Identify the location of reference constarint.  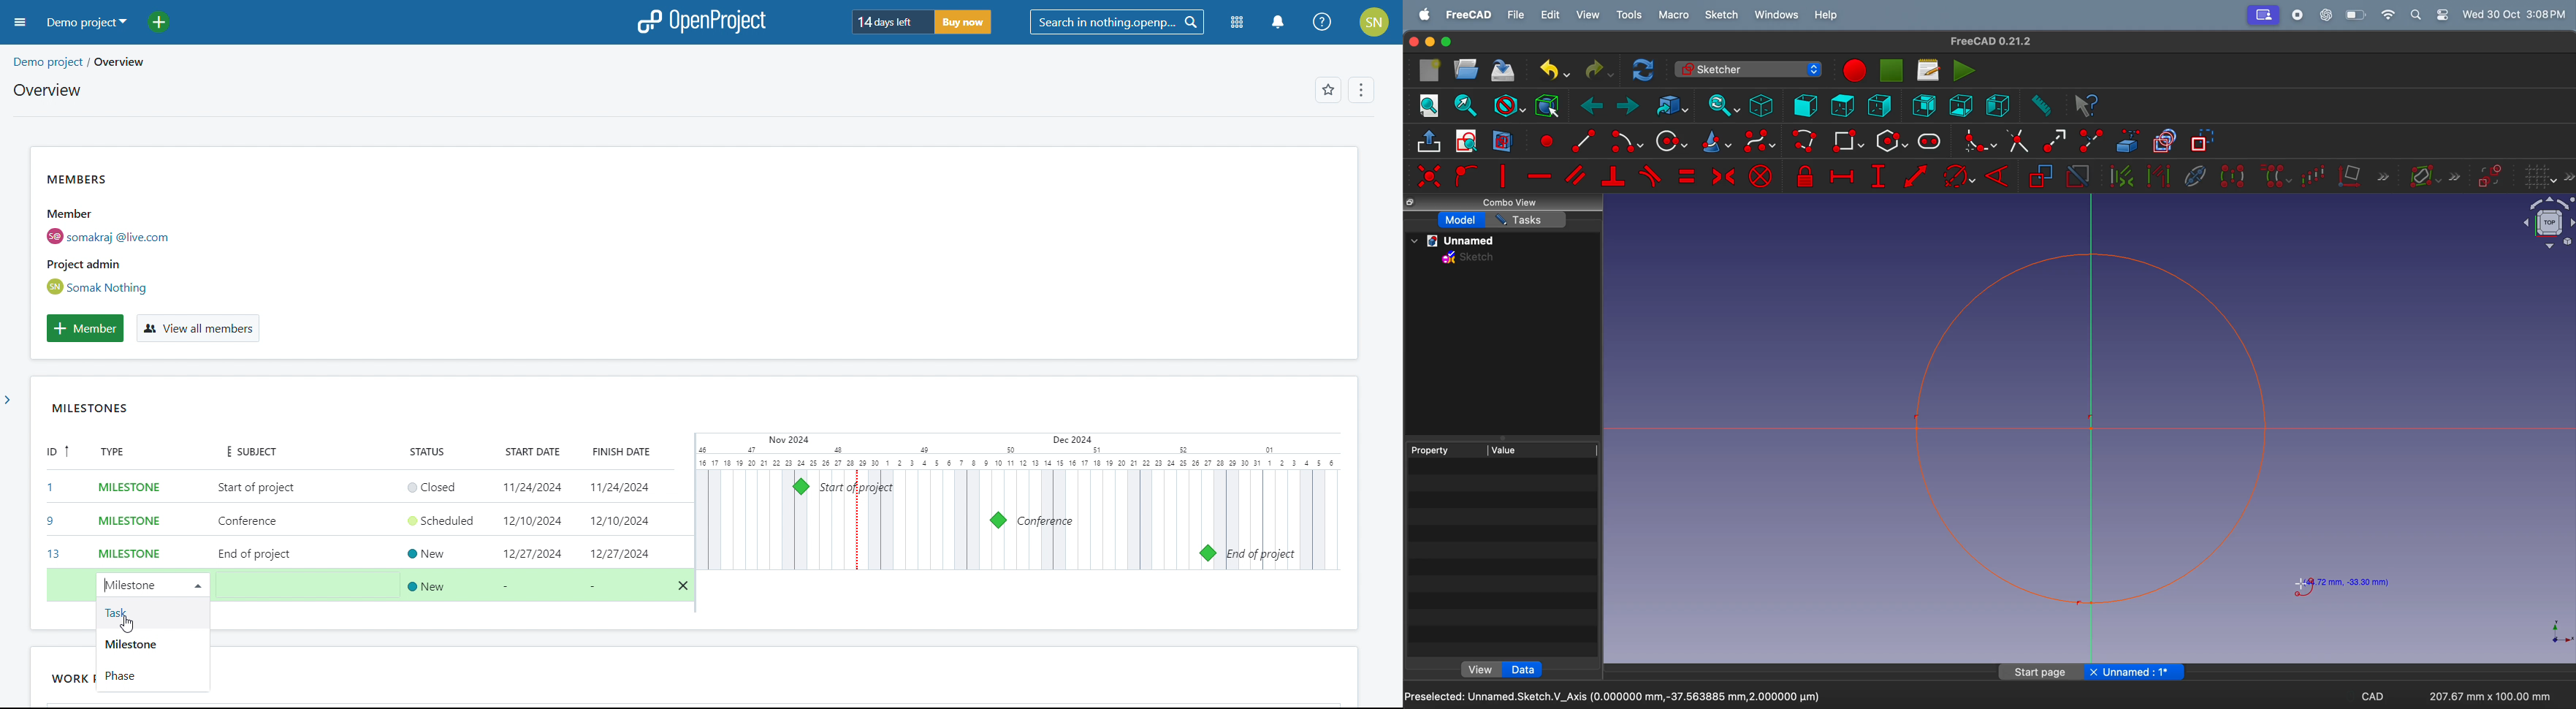
(2041, 177).